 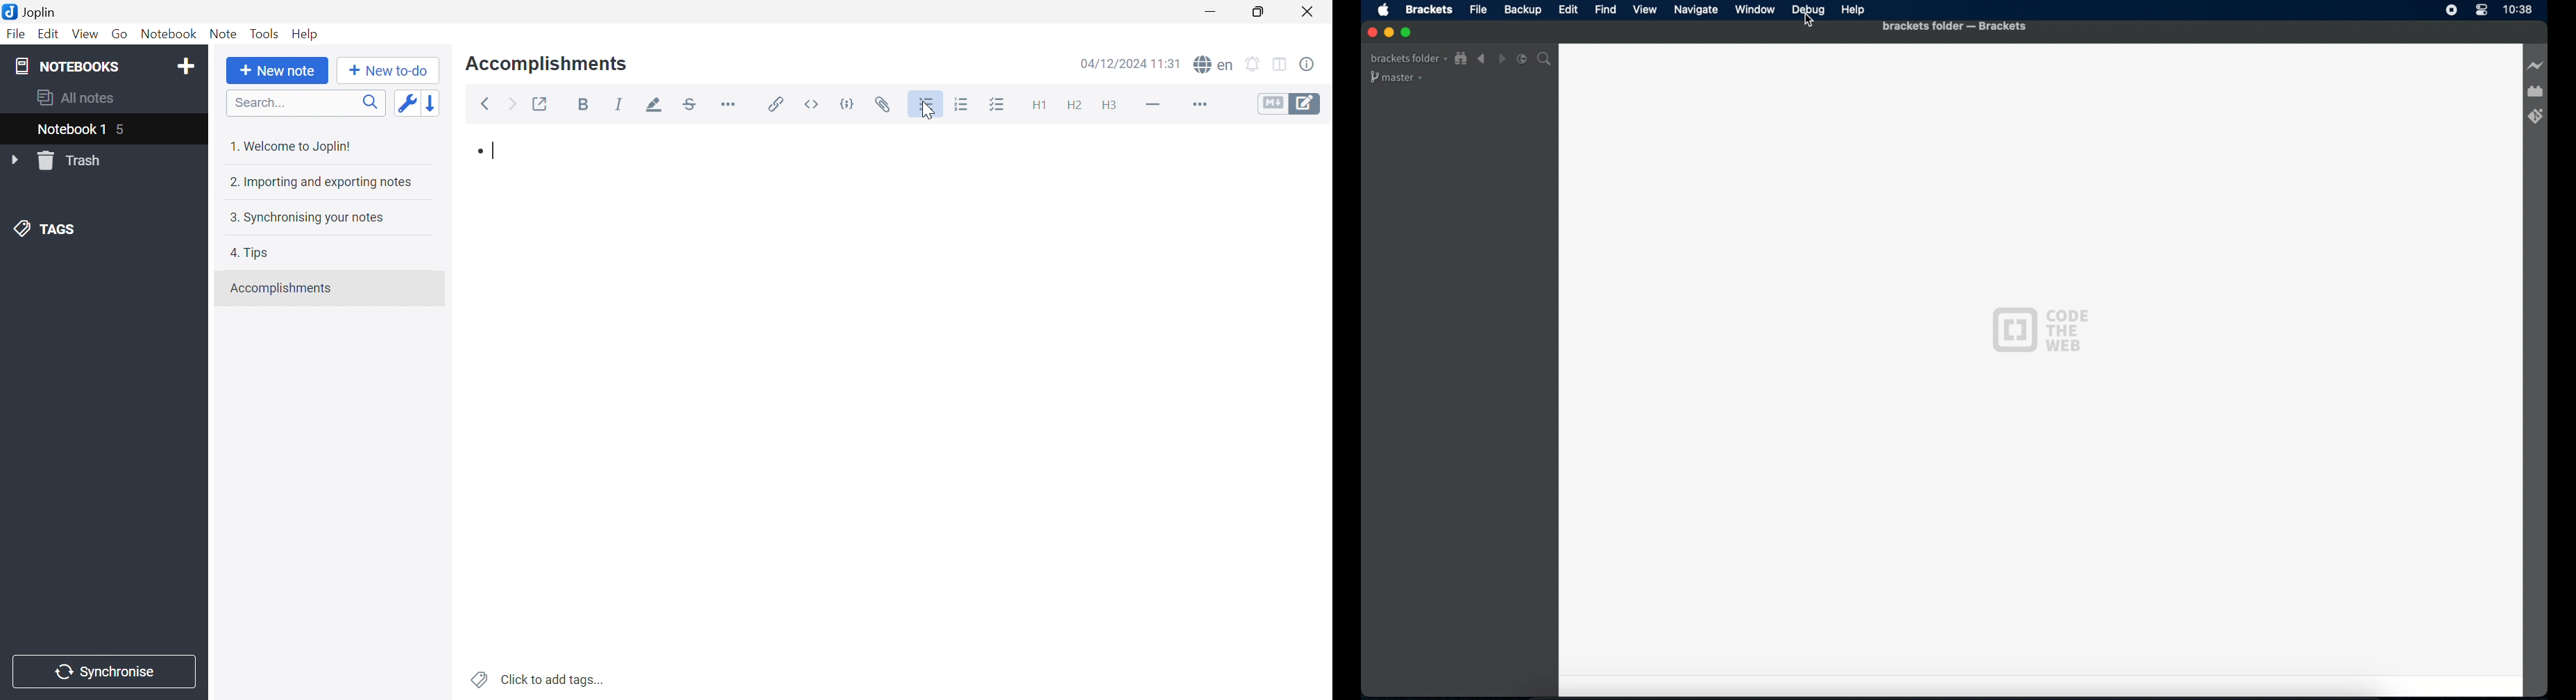 What do you see at coordinates (282, 288) in the screenshot?
I see `Accomplishments` at bounding box center [282, 288].